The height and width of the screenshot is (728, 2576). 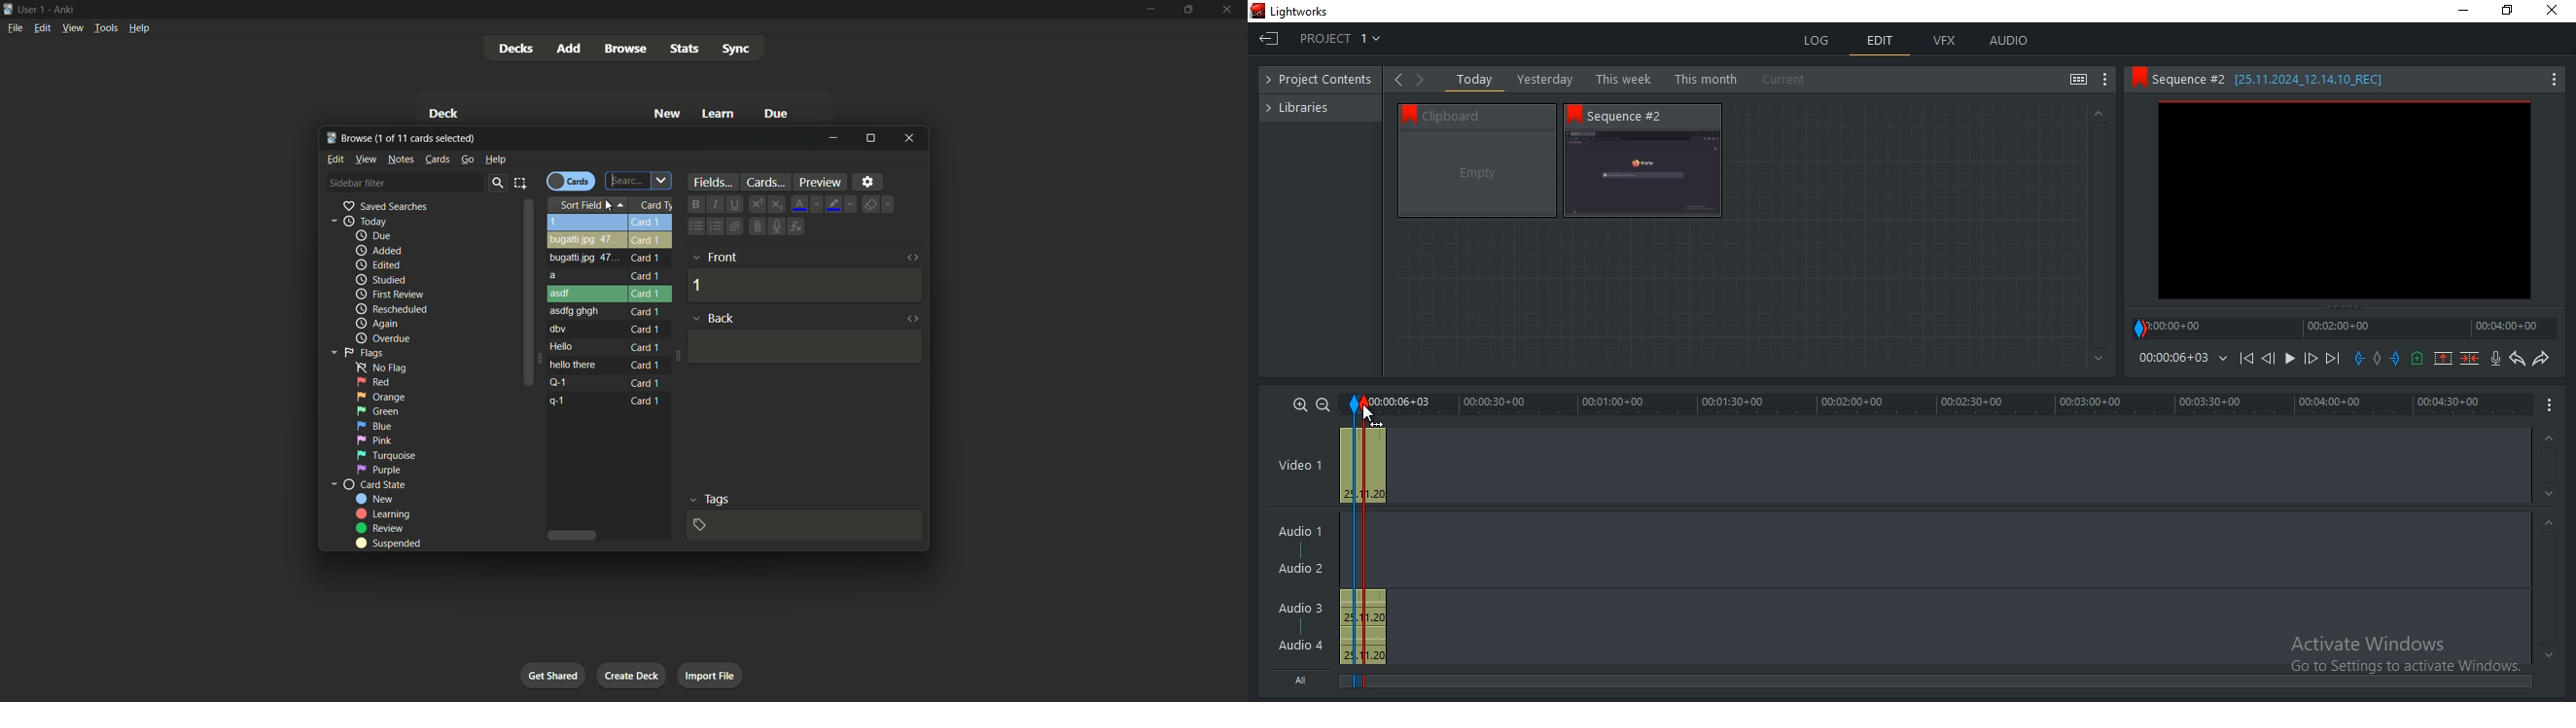 What do you see at coordinates (1300, 12) in the screenshot?
I see `Lightworks` at bounding box center [1300, 12].